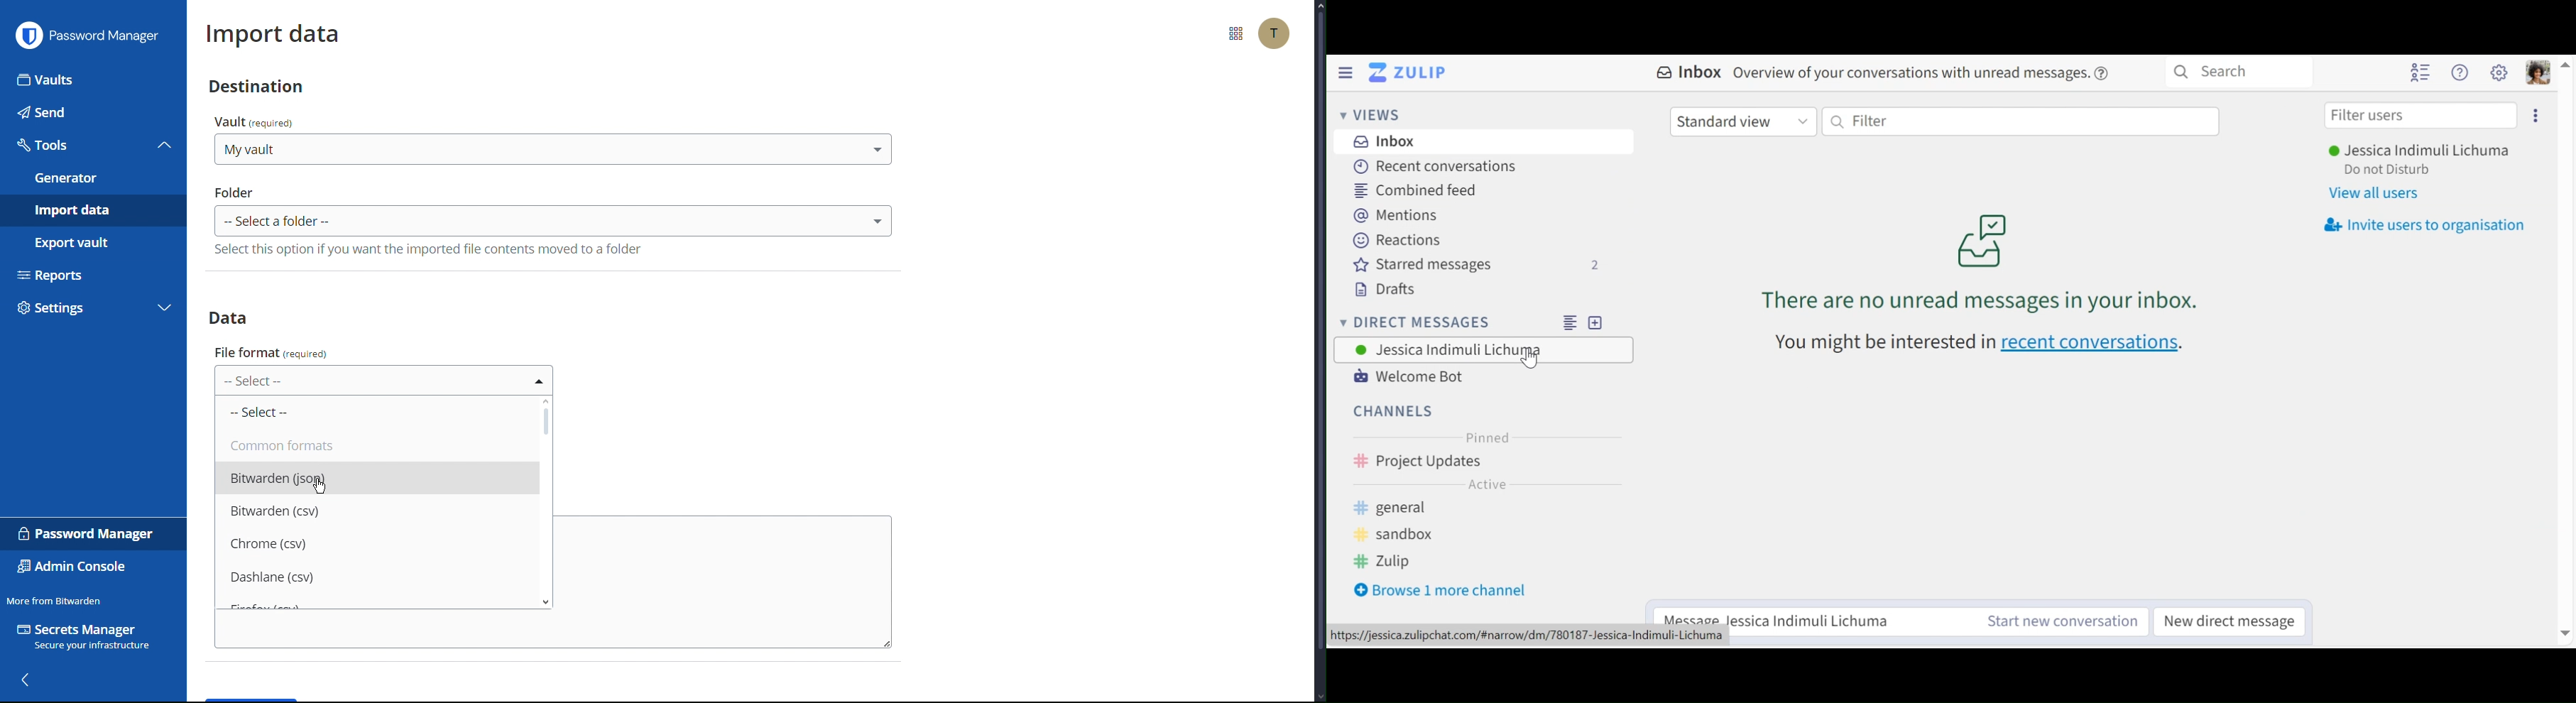 The image size is (2576, 728). What do you see at coordinates (1436, 166) in the screenshot?
I see `Recent Conversations` at bounding box center [1436, 166].